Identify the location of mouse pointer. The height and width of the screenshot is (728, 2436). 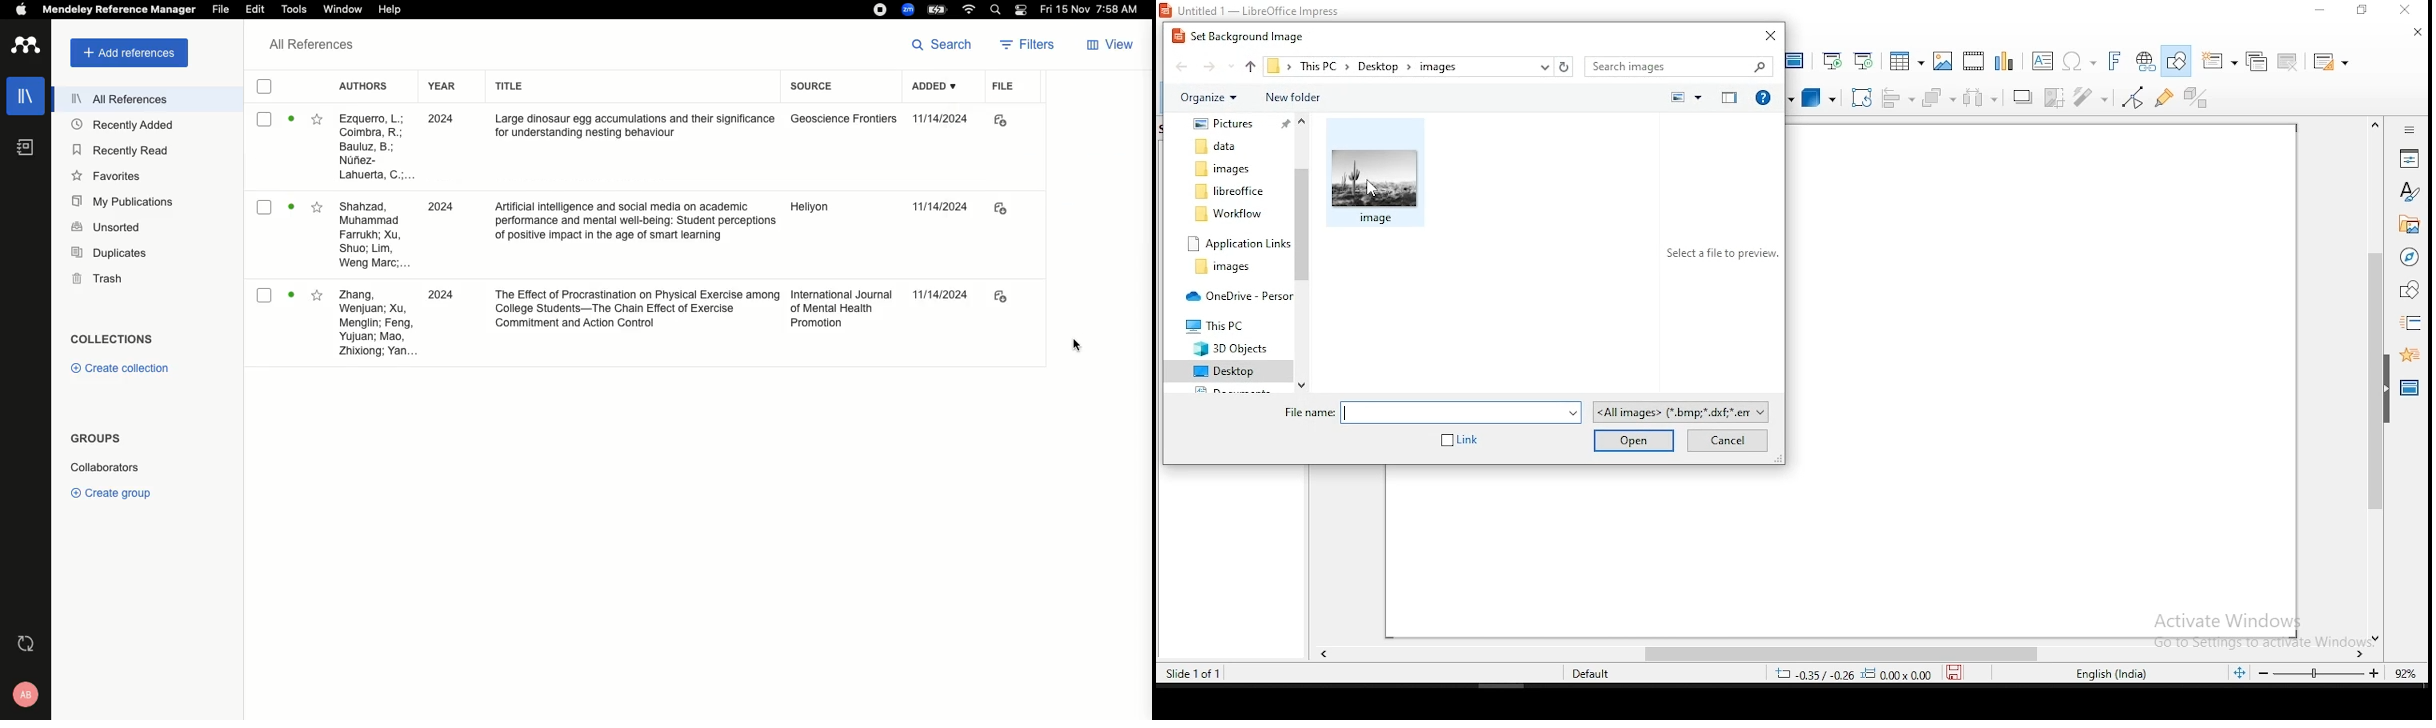
(1372, 187).